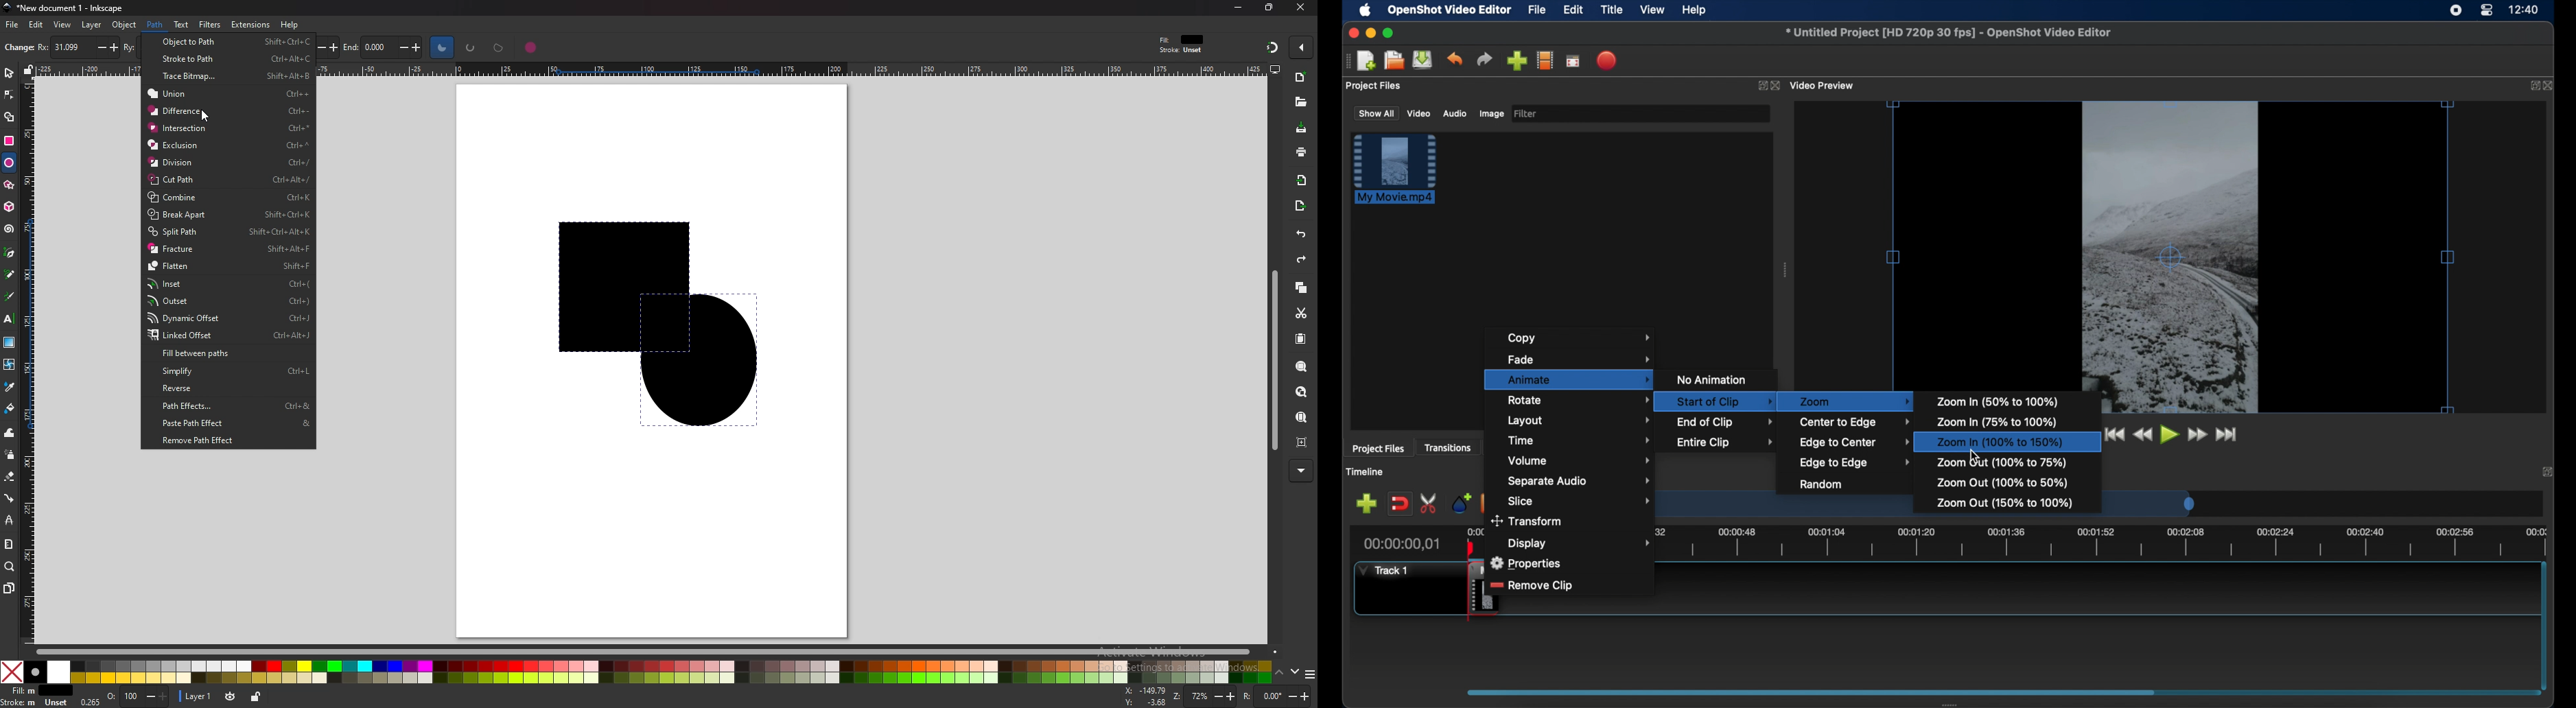  Describe the element at coordinates (1302, 417) in the screenshot. I see `zoom page` at that location.